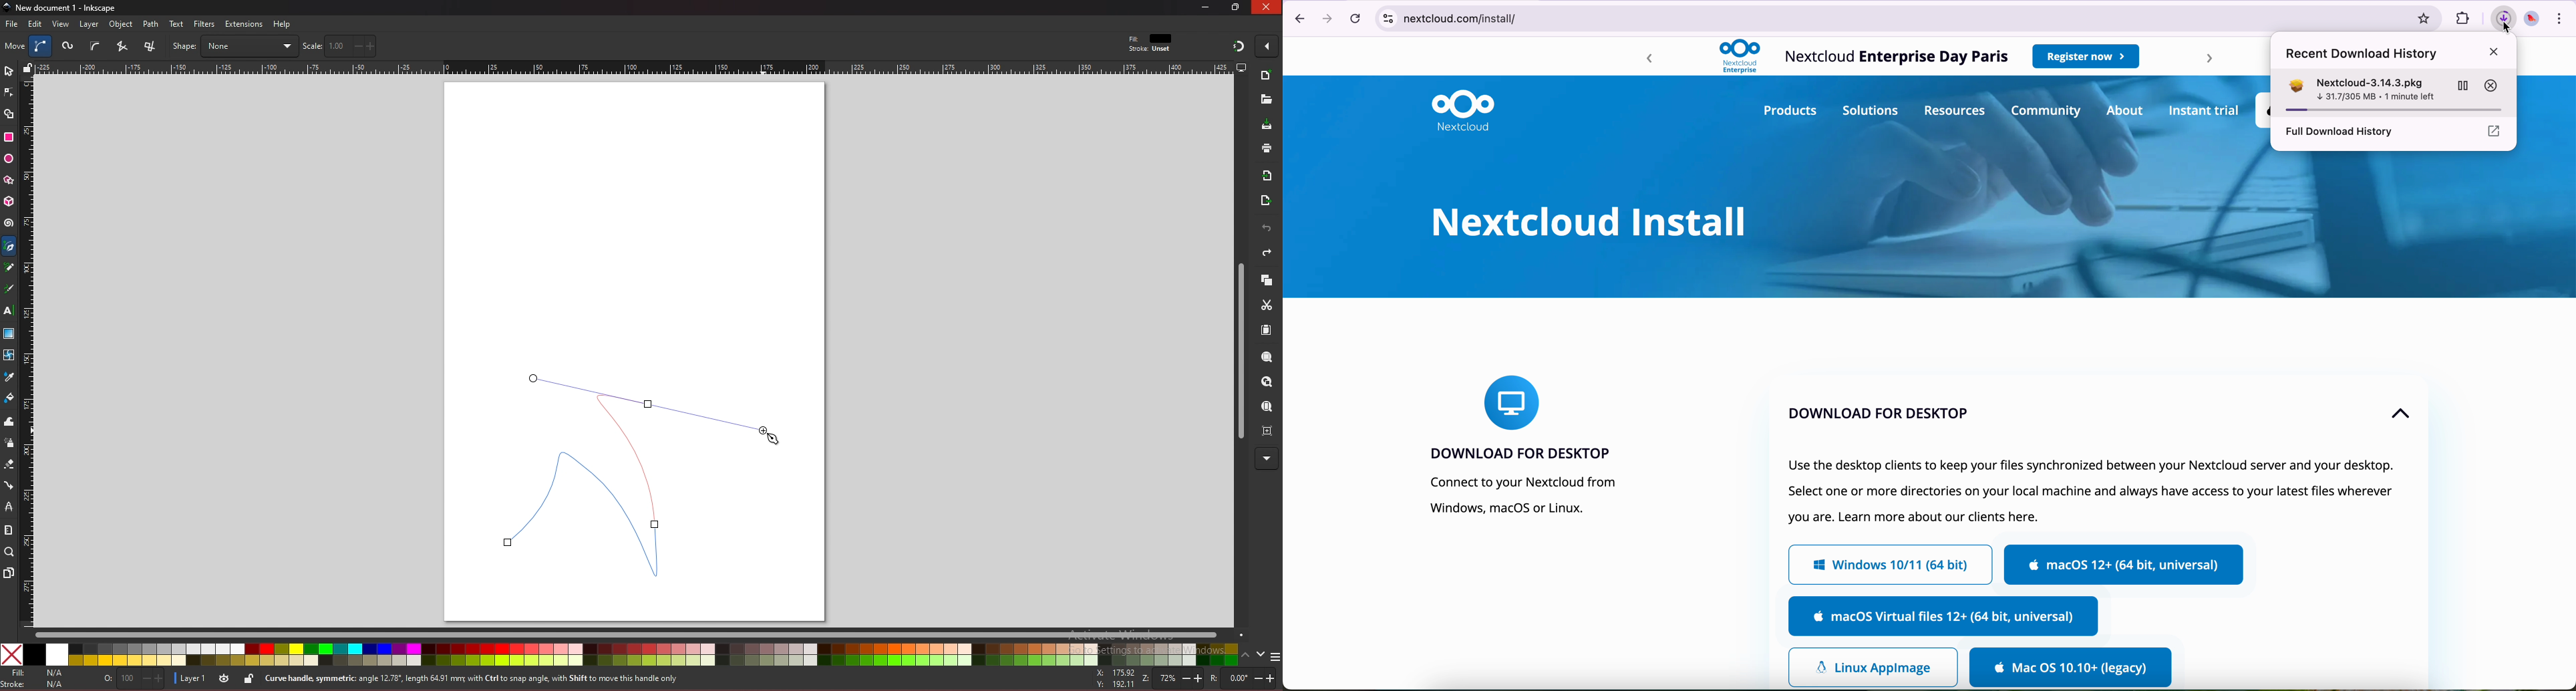 The image size is (2576, 700). I want to click on download for Mac OS legacy, so click(2069, 668).